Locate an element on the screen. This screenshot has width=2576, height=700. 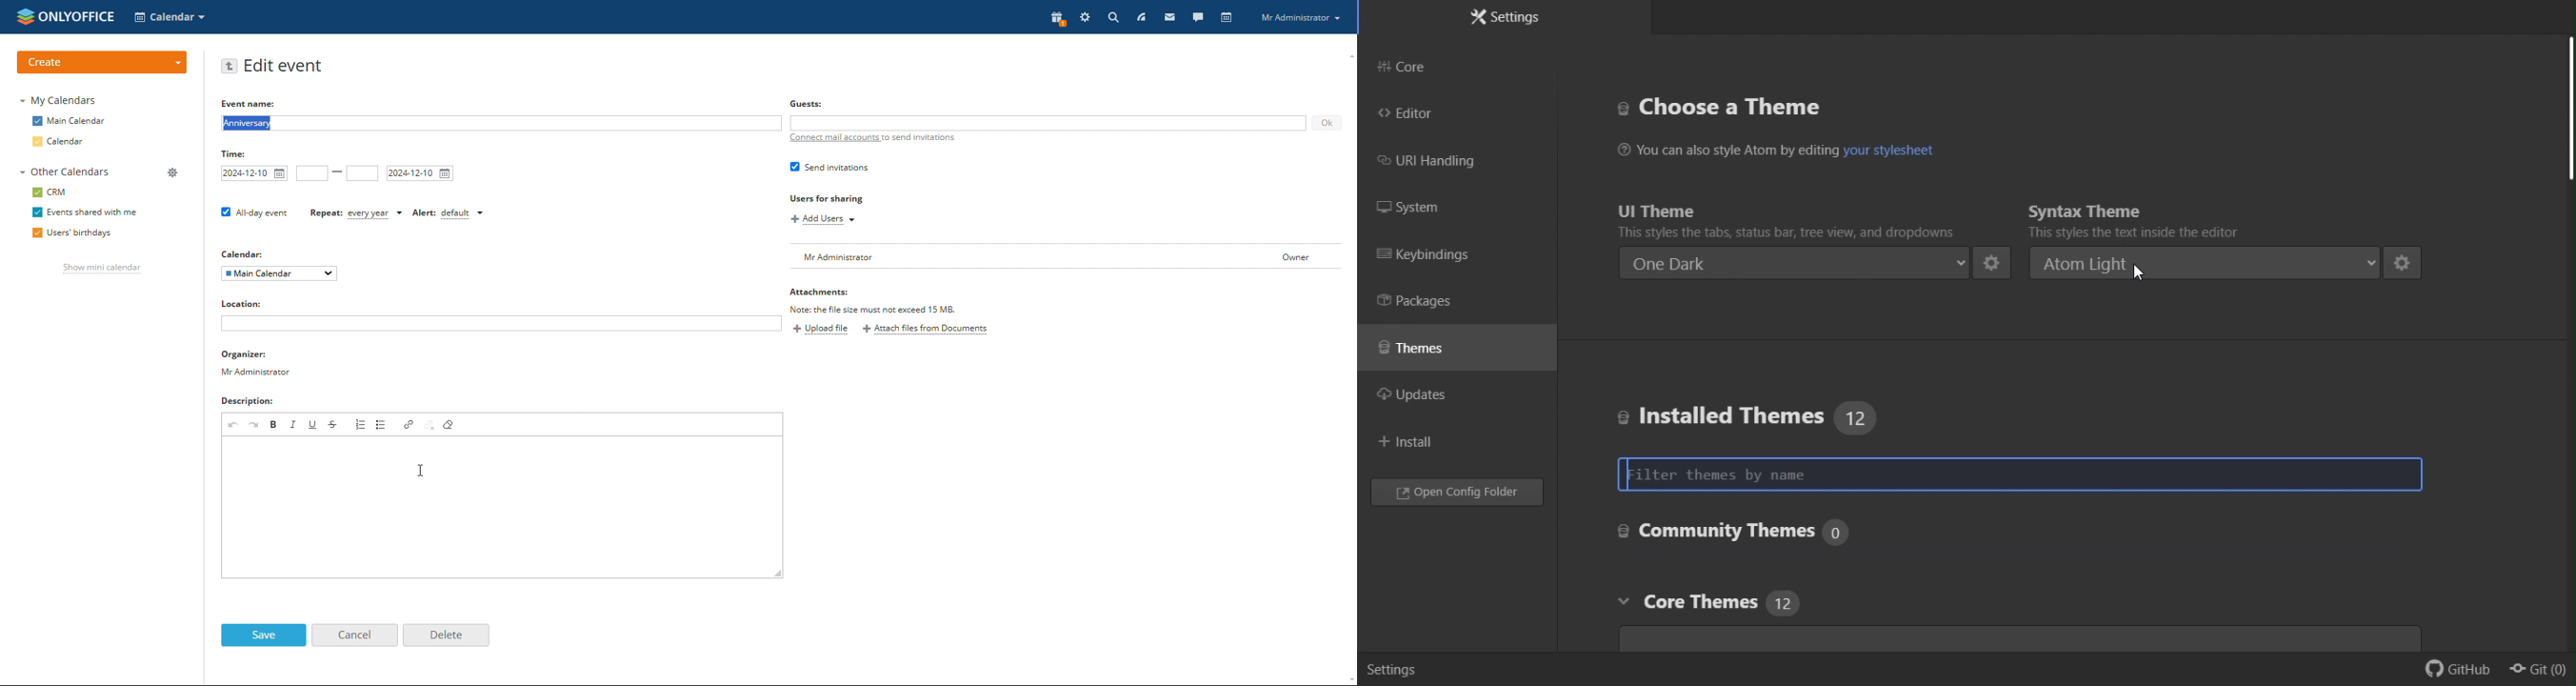
github is located at coordinates (2458, 673).